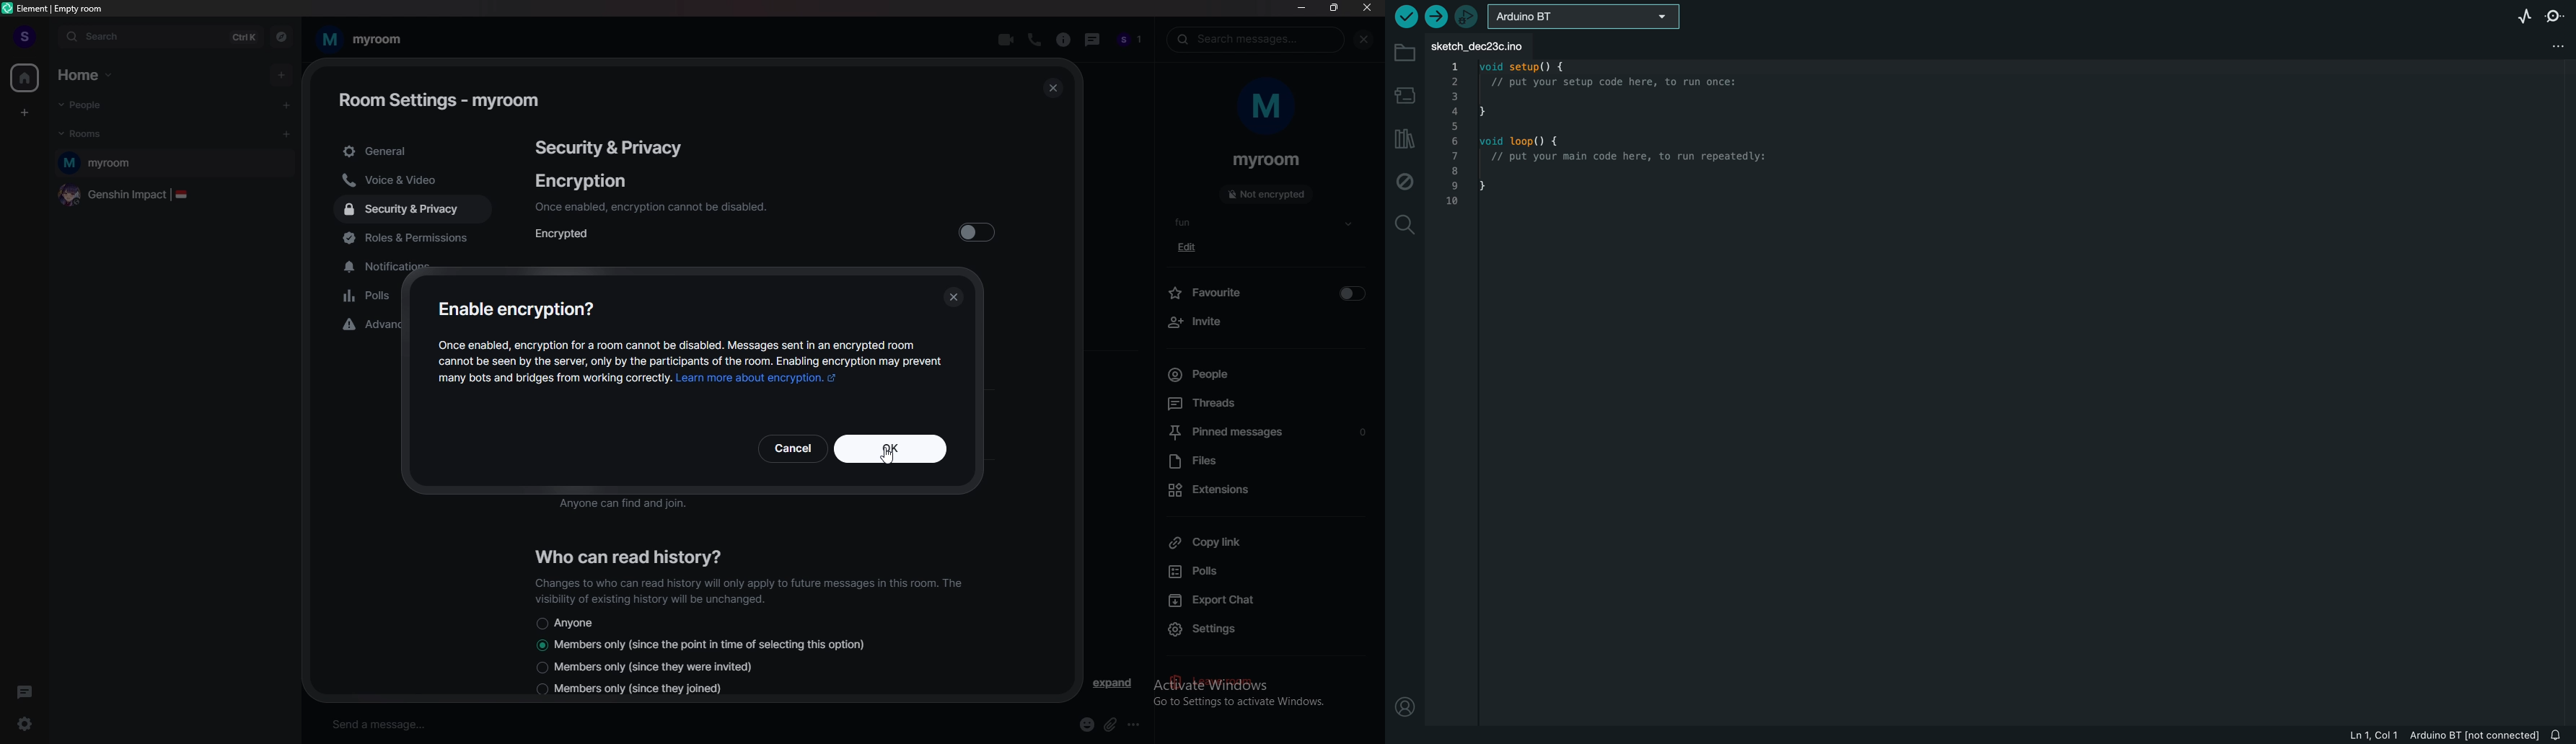 The width and height of the screenshot is (2576, 756). Describe the element at coordinates (610, 146) in the screenshot. I see `security & privacy` at that location.